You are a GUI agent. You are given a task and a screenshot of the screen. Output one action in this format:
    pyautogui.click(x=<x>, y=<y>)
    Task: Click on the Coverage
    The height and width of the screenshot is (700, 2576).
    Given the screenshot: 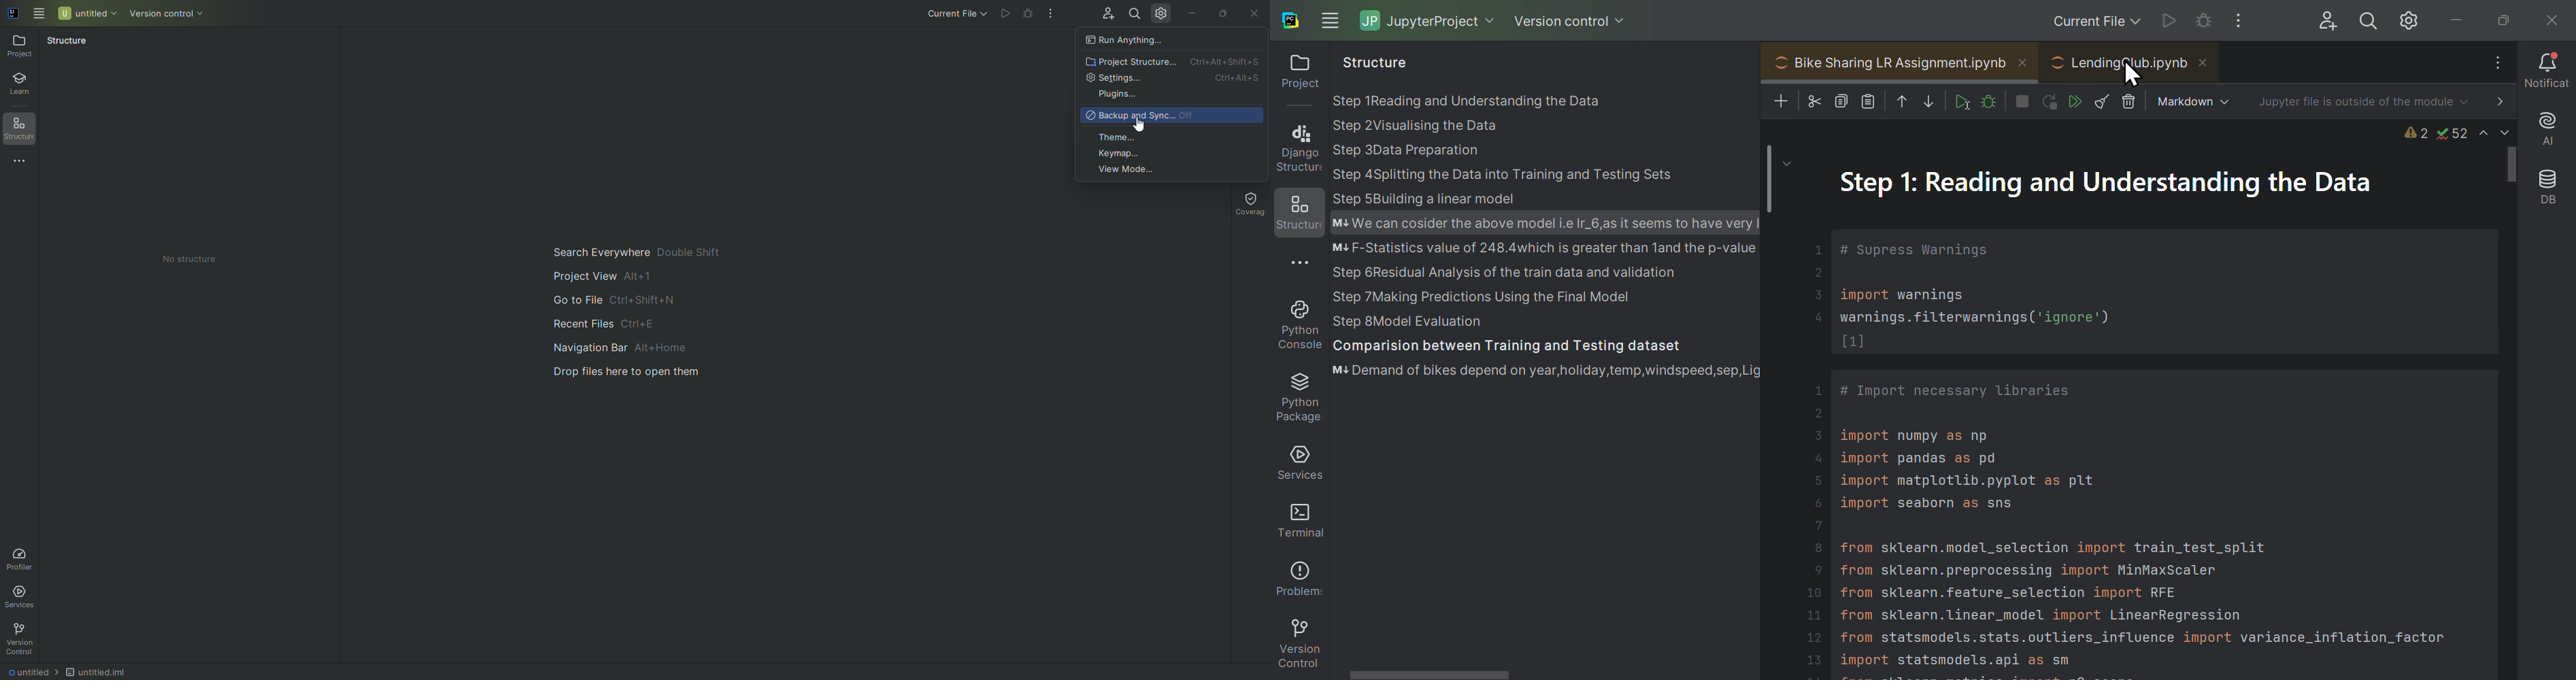 What is the action you would take?
    pyautogui.click(x=1247, y=202)
    